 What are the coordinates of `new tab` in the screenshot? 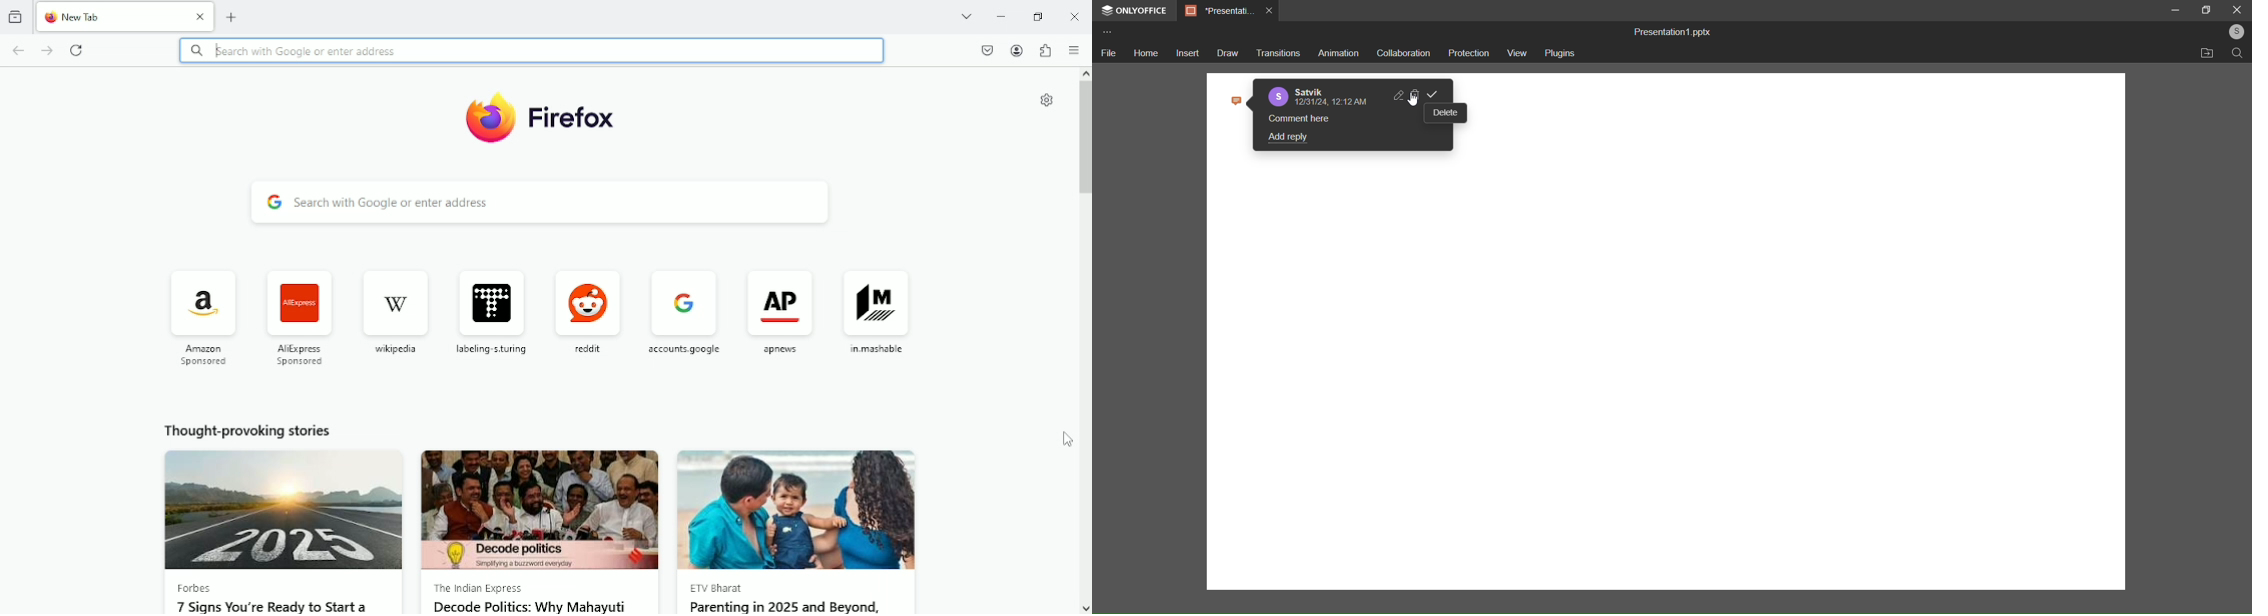 It's located at (122, 17).